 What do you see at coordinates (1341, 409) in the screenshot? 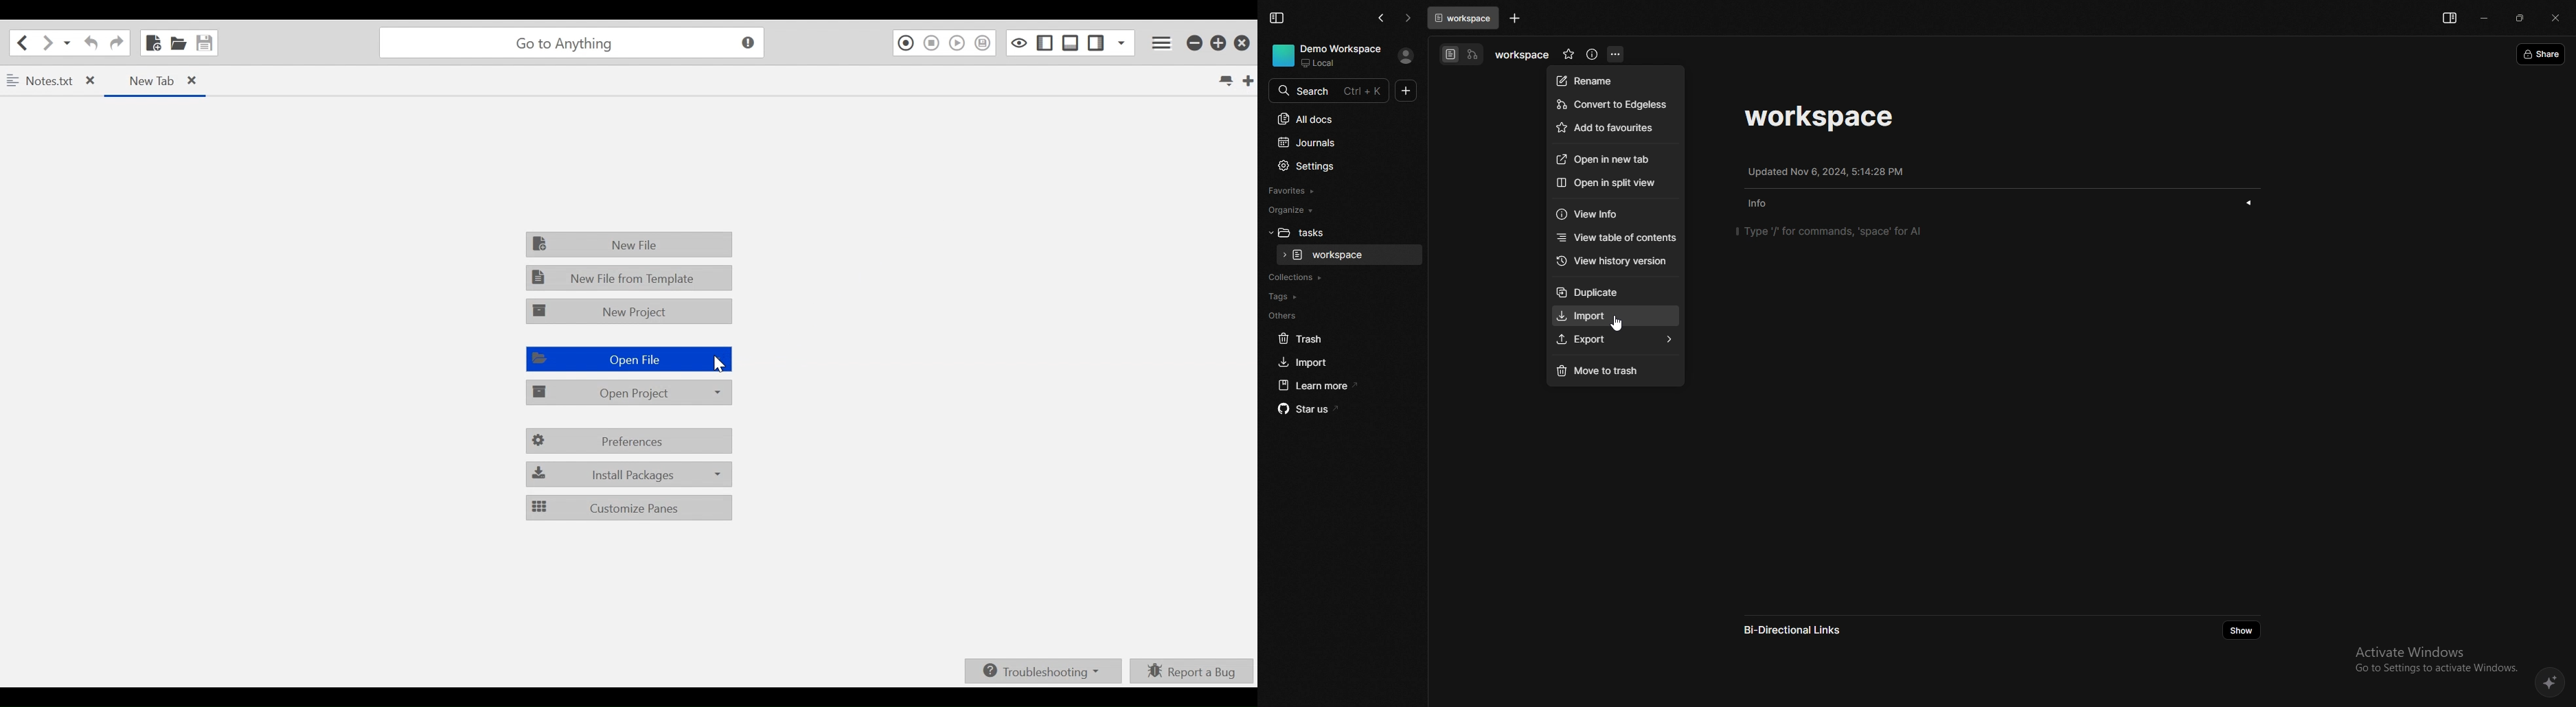
I see `star us` at bounding box center [1341, 409].